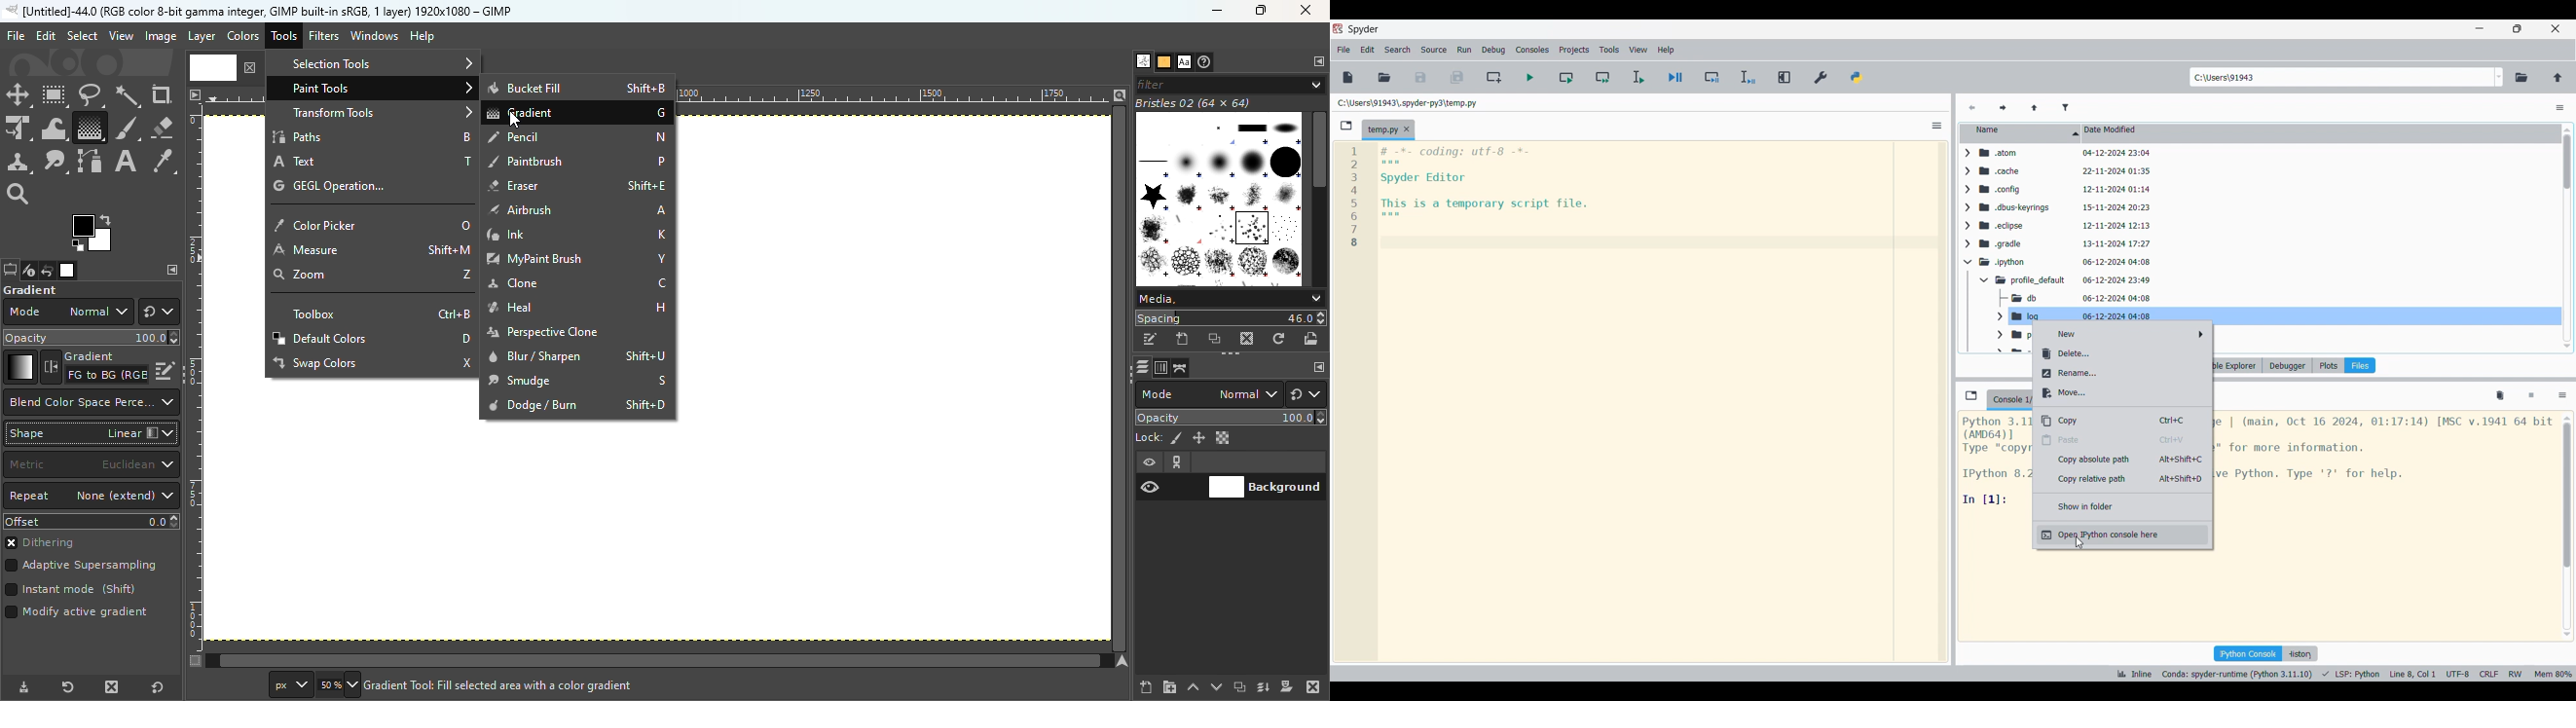  I want to click on cursor, so click(2078, 546).